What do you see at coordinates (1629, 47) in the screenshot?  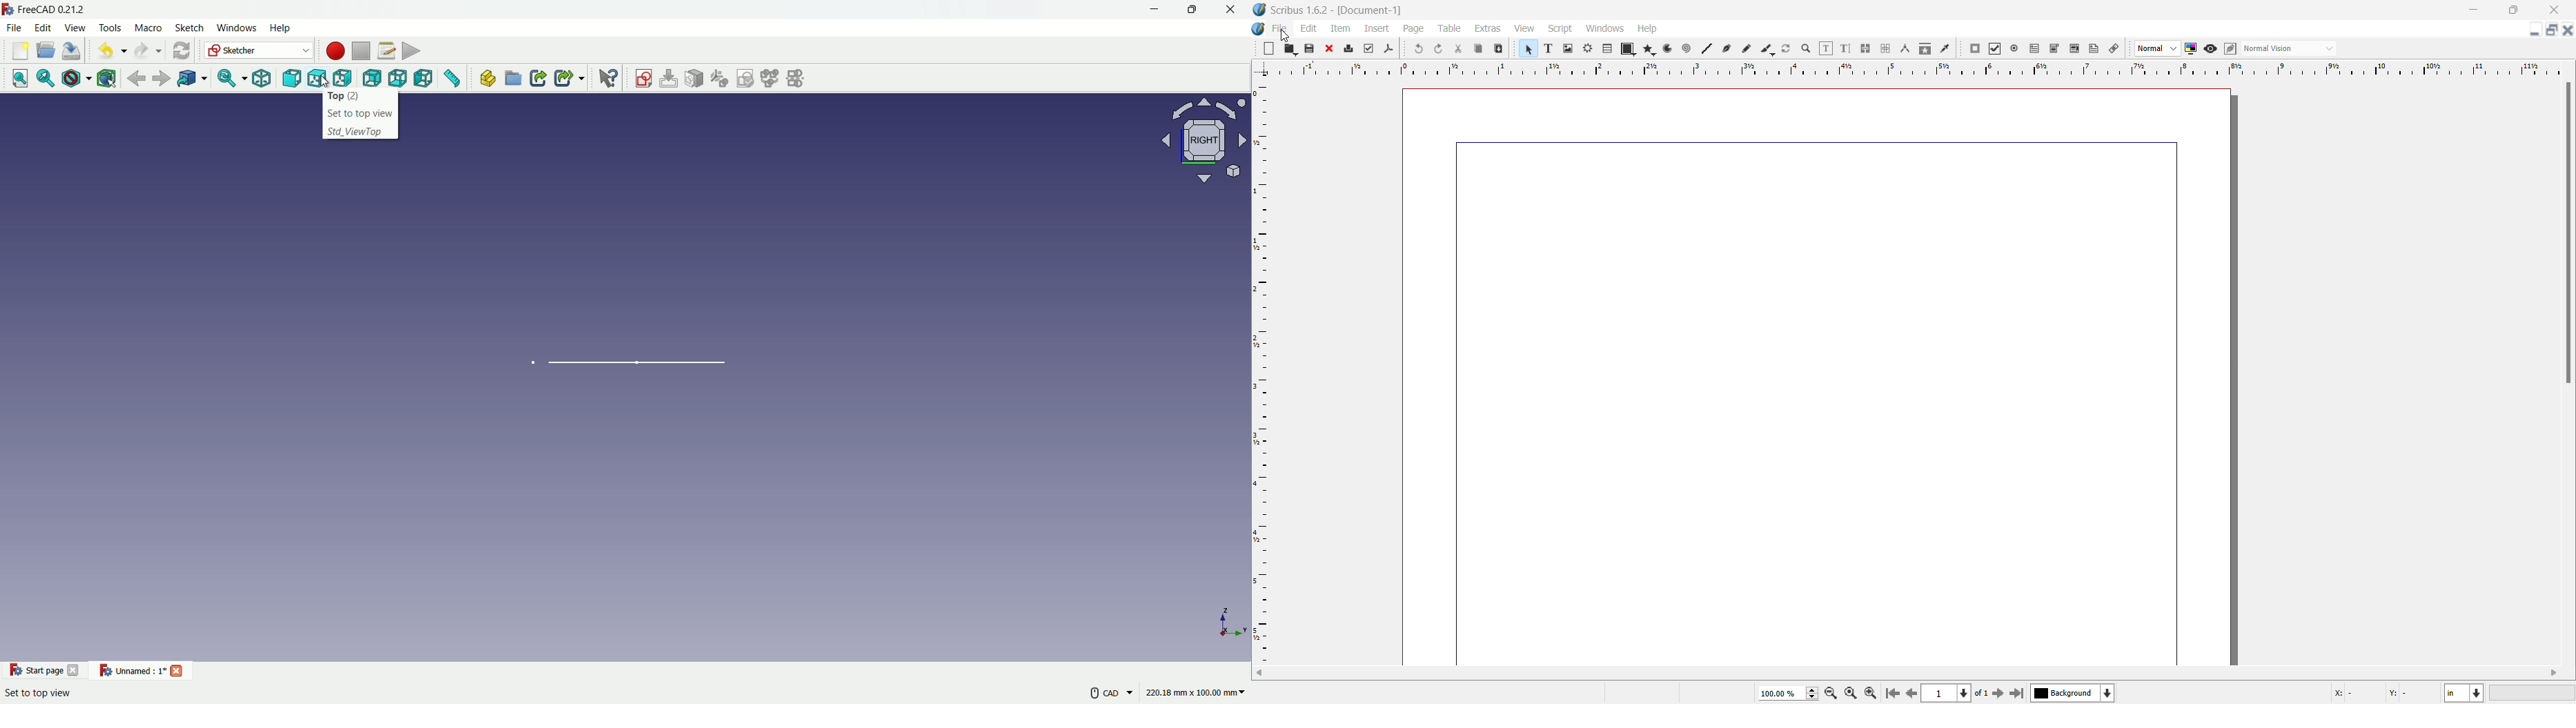 I see `icon` at bounding box center [1629, 47].